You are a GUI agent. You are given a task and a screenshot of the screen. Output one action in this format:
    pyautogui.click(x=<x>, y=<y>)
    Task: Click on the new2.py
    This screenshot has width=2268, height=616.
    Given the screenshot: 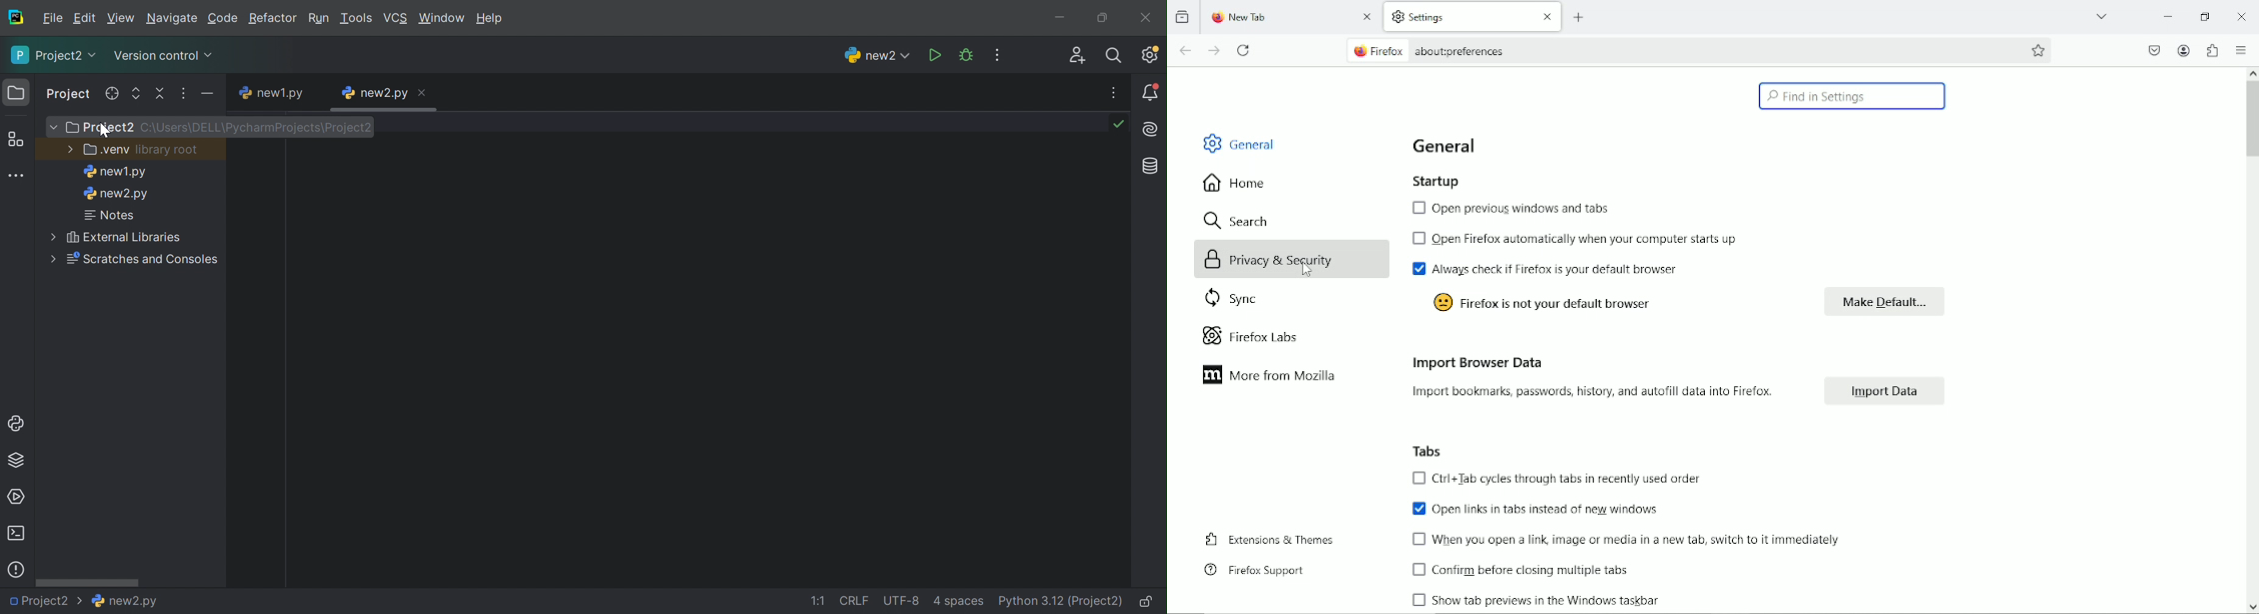 What is the action you would take?
    pyautogui.click(x=374, y=92)
    